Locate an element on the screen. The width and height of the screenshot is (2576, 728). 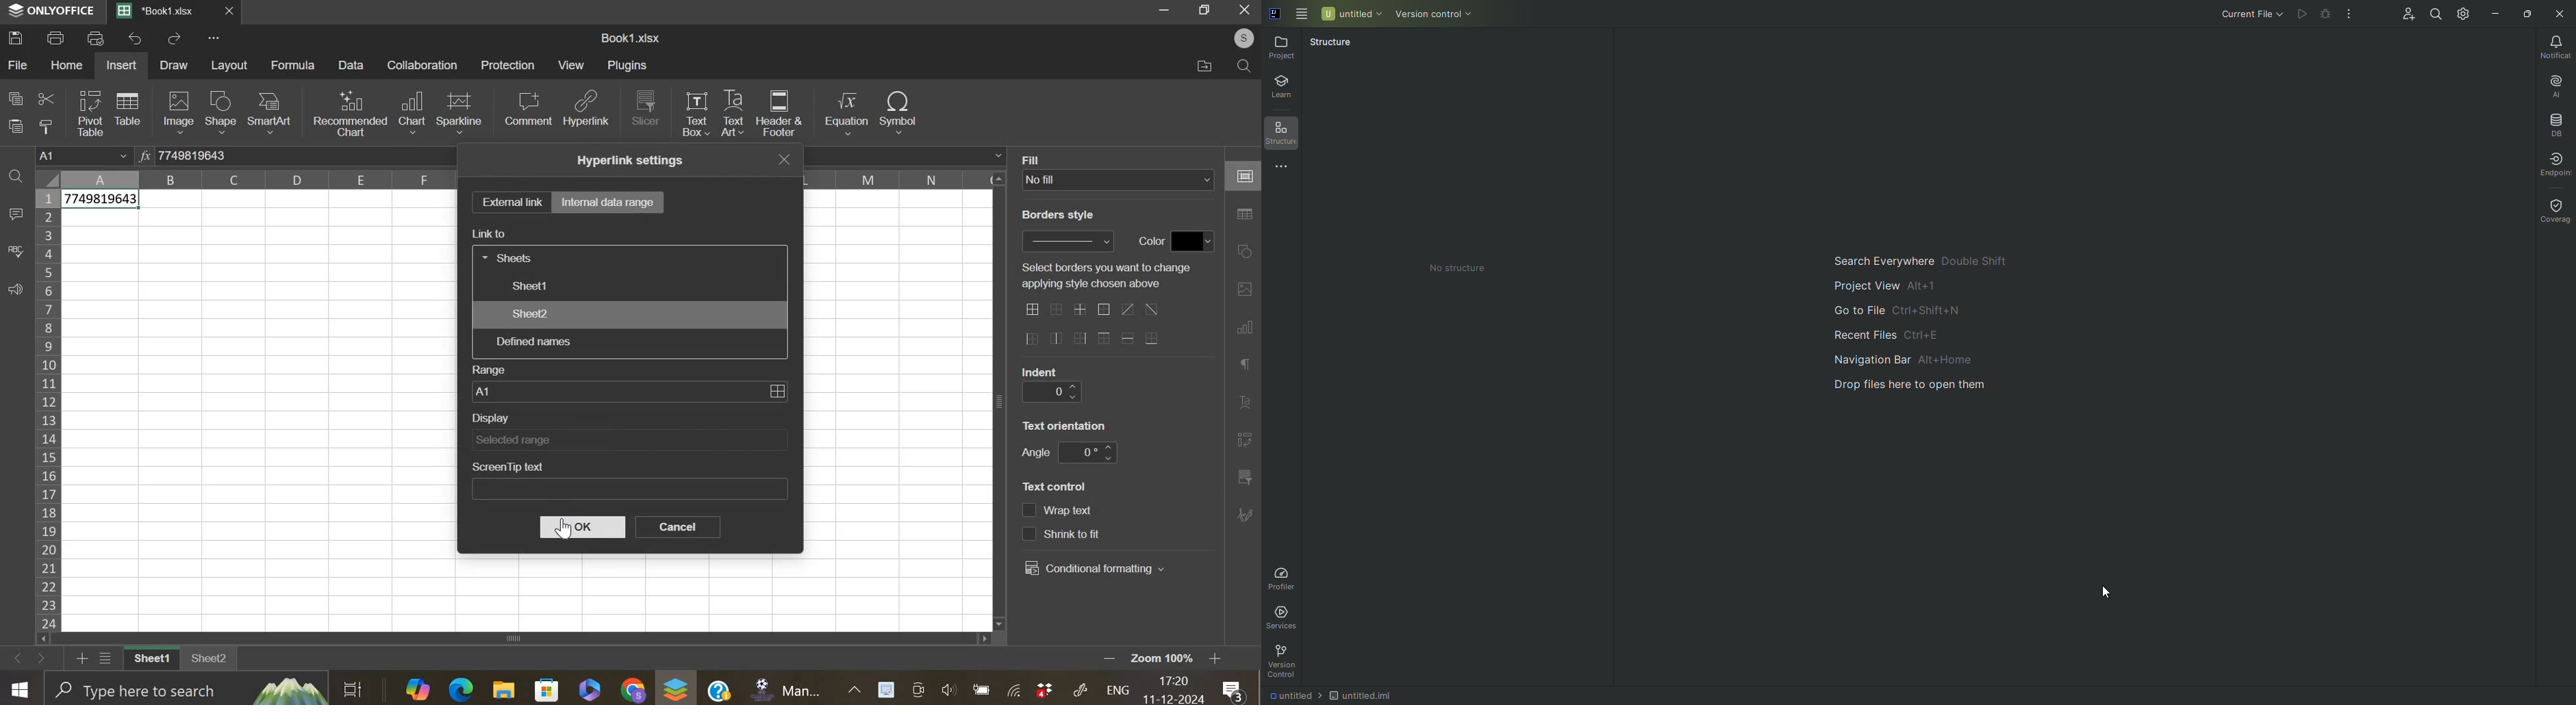
Structure is located at coordinates (1338, 45).